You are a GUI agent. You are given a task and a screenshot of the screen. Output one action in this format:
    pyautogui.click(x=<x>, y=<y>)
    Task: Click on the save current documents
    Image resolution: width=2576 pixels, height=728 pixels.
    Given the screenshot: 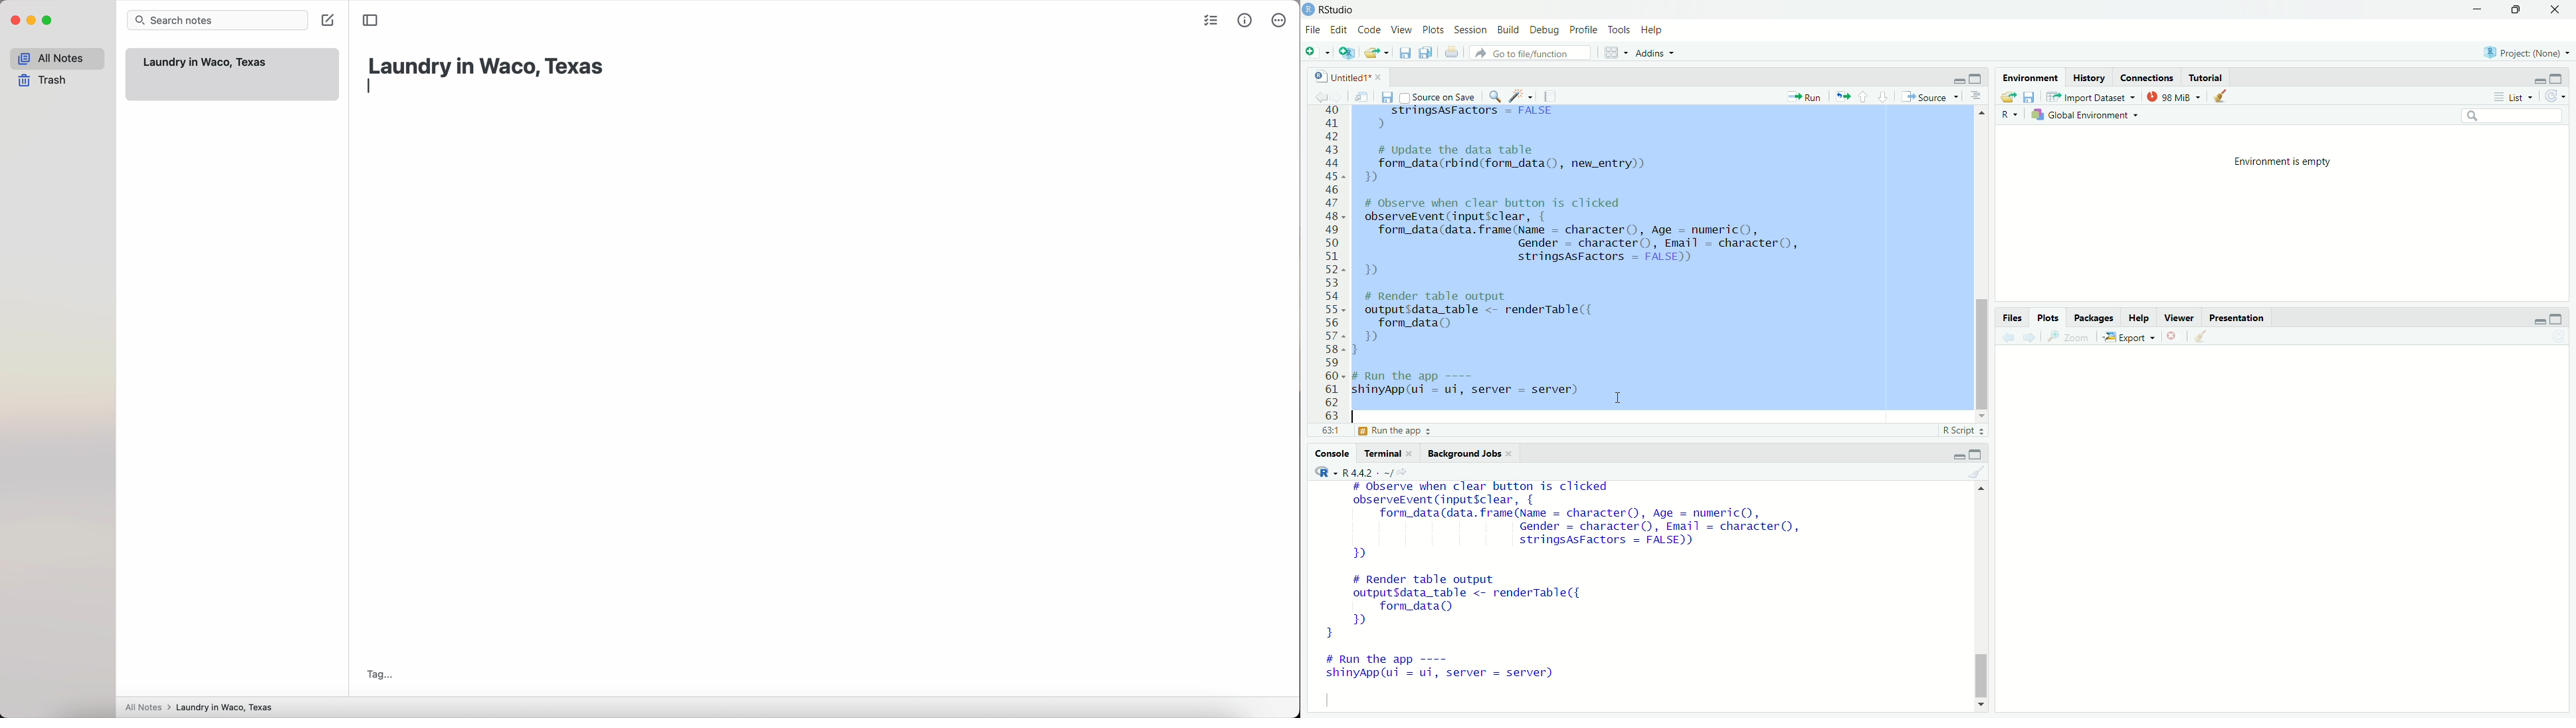 What is the action you would take?
    pyautogui.click(x=1404, y=53)
    